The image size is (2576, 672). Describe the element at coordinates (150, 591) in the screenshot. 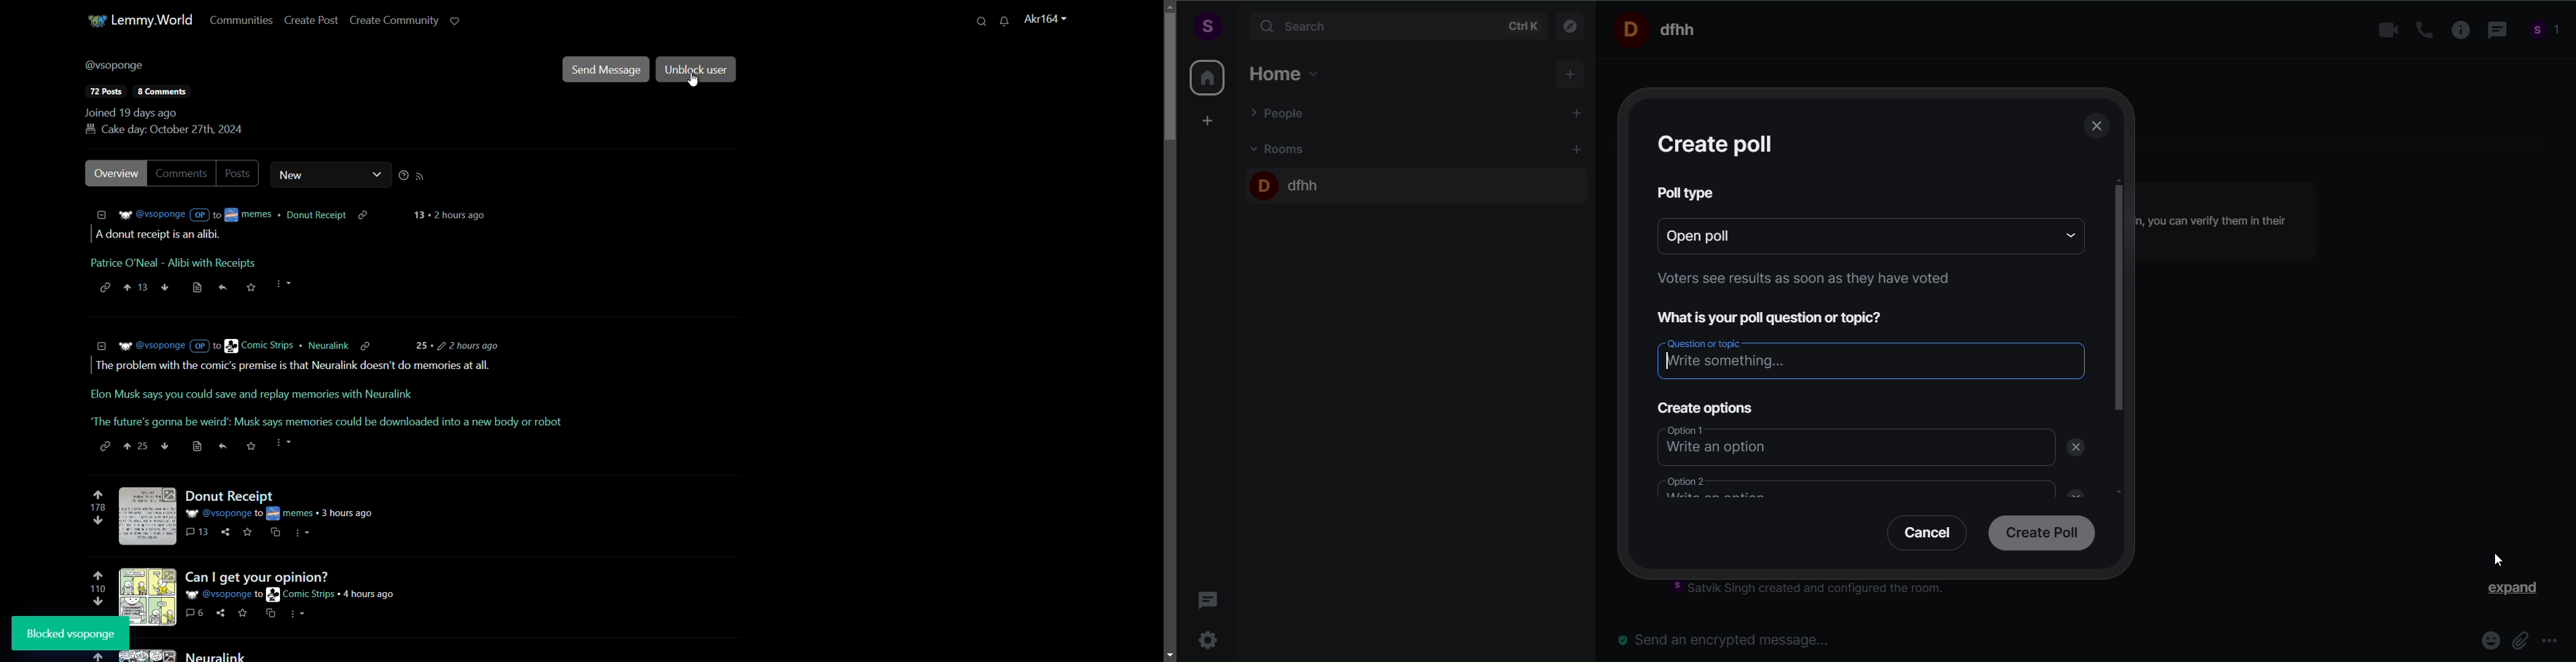

I see `image` at that location.